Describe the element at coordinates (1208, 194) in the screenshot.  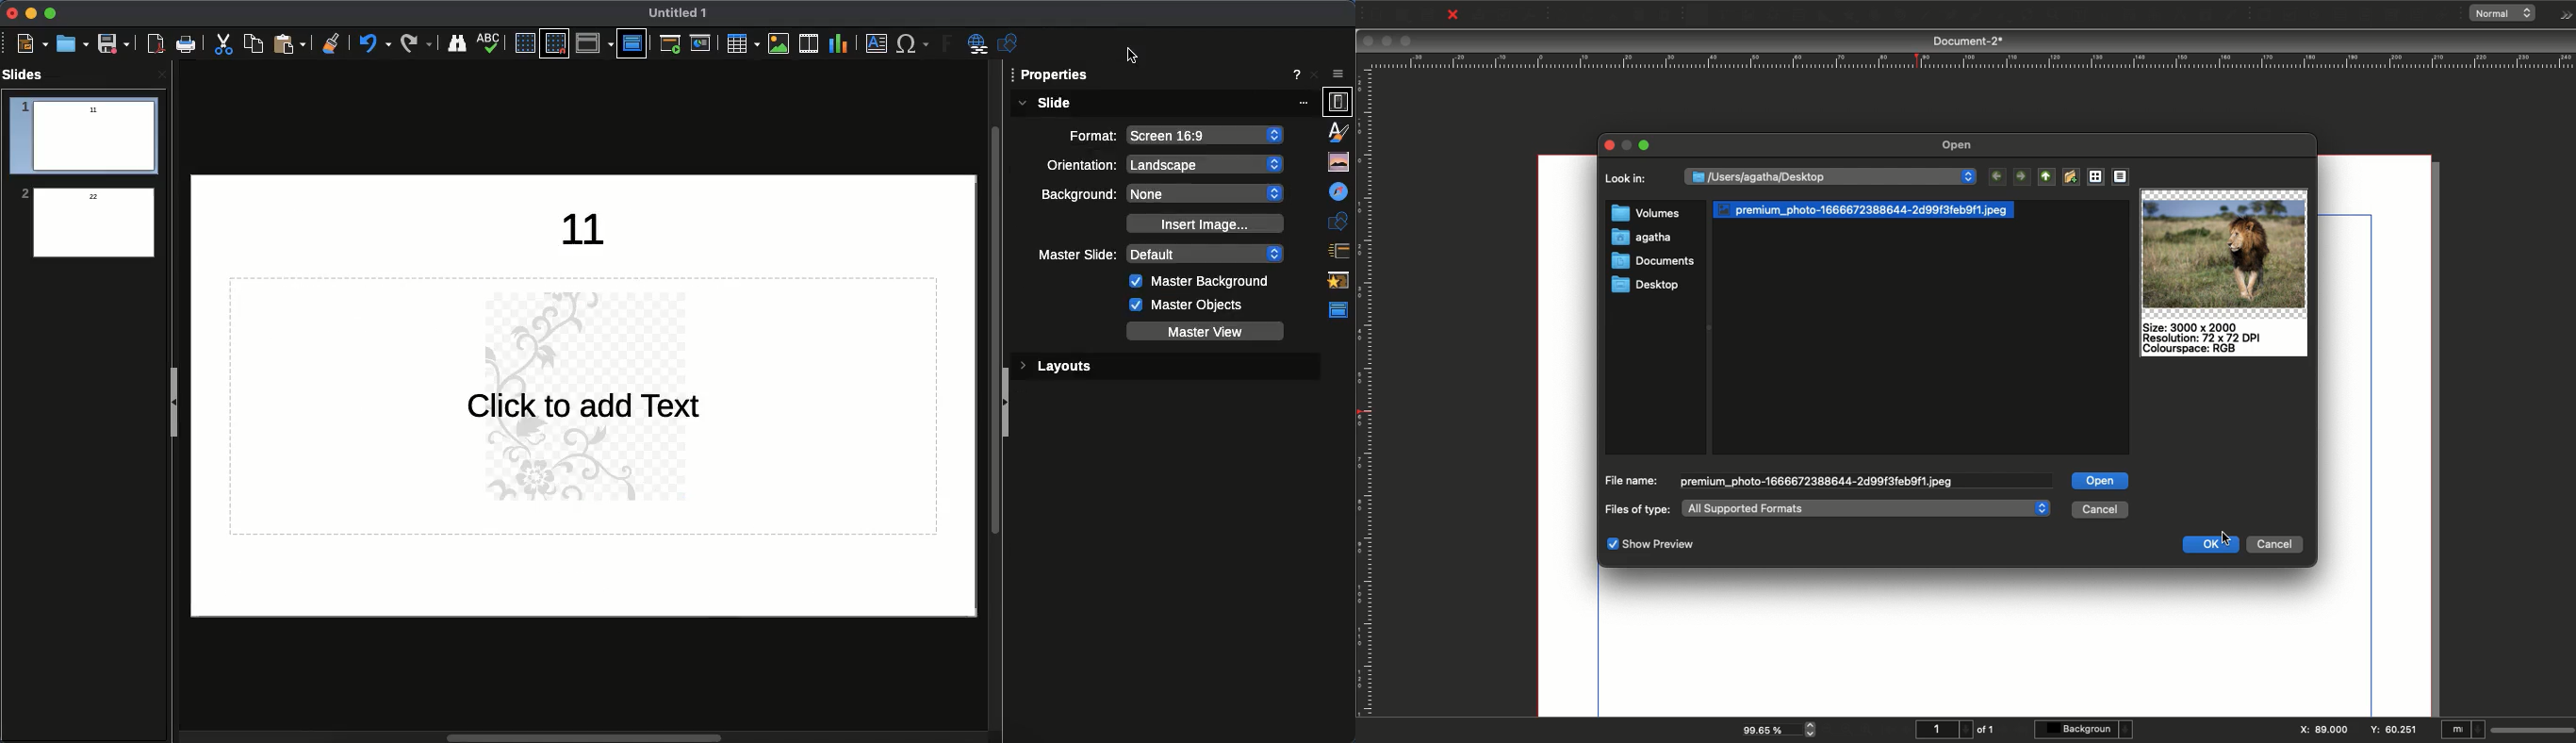
I see `none` at that location.